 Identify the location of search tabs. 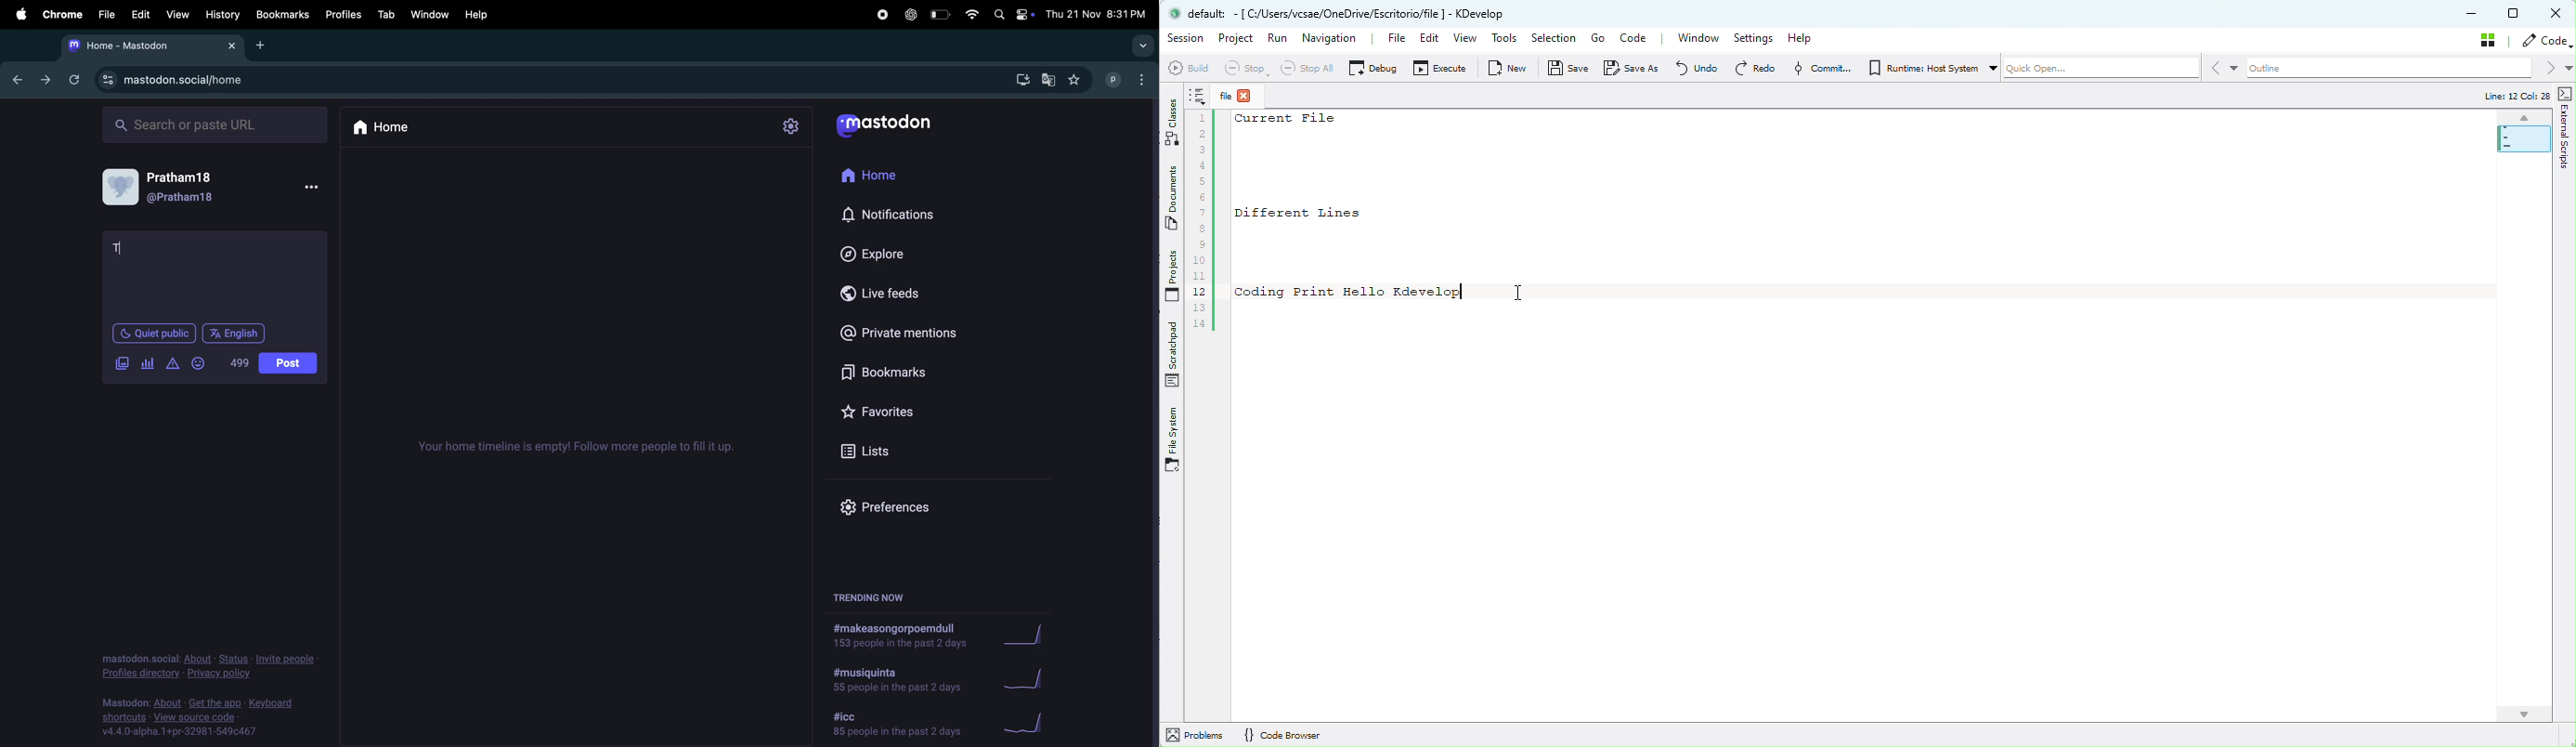
(1142, 45).